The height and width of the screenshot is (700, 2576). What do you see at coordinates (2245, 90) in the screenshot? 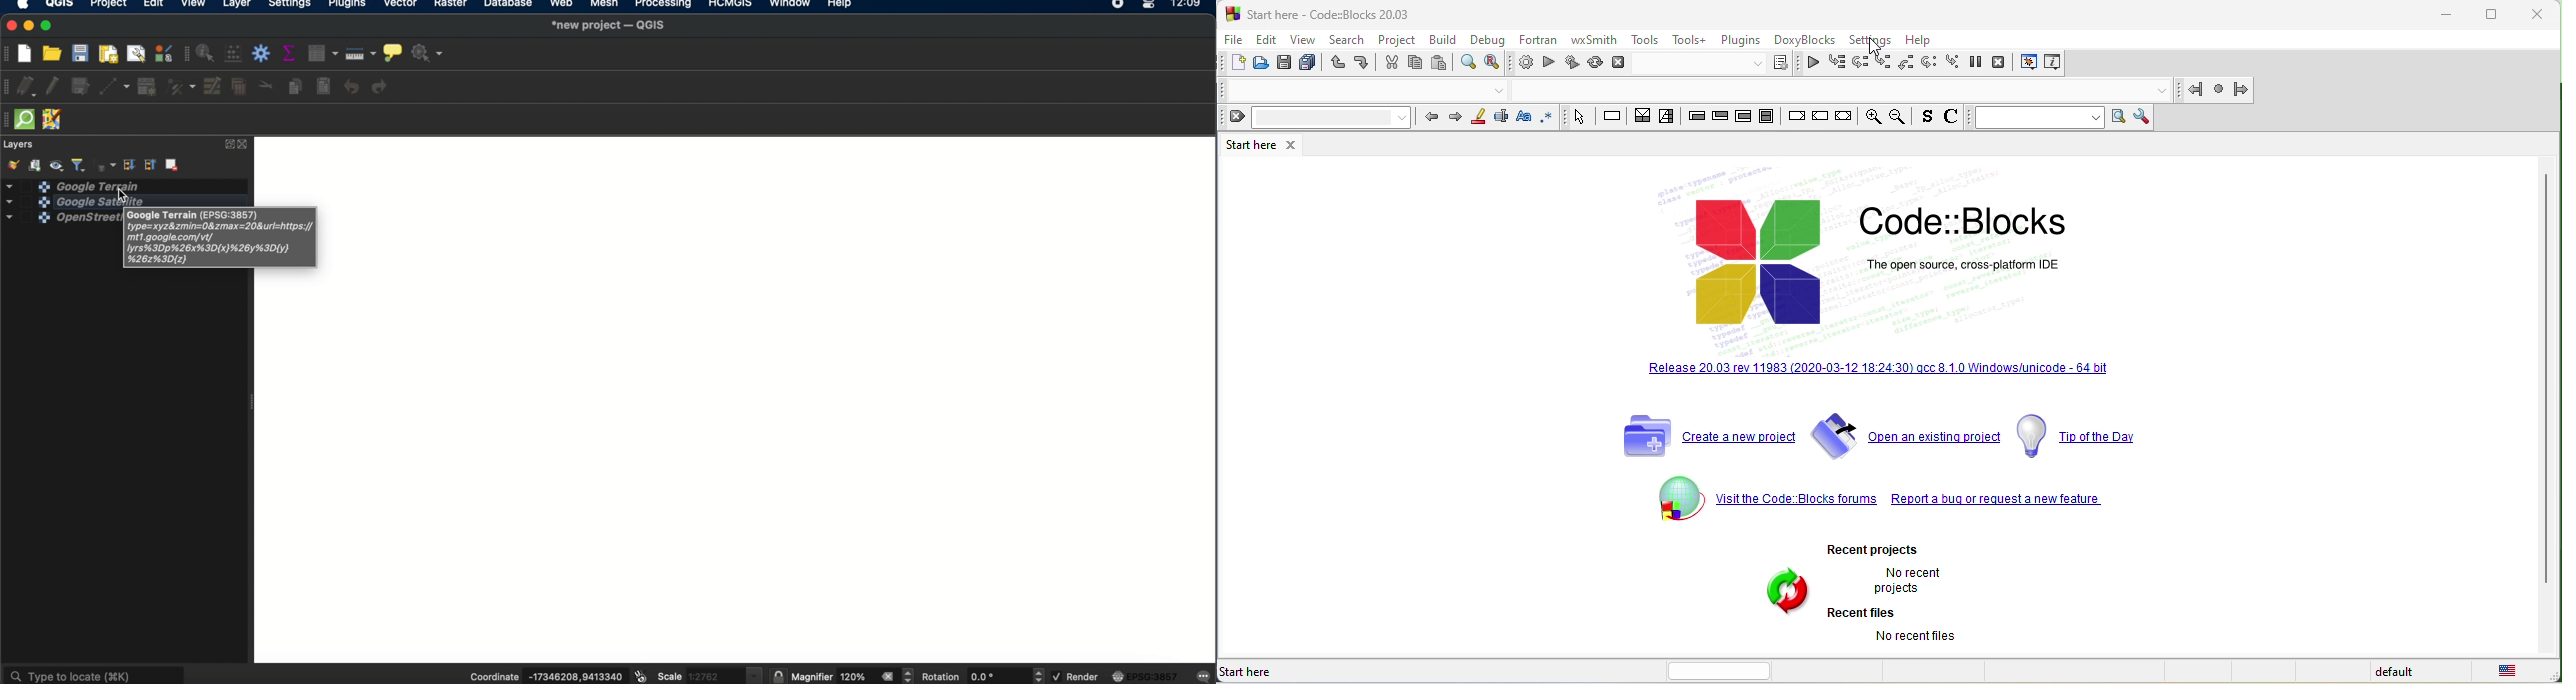
I see `jump forward` at bounding box center [2245, 90].